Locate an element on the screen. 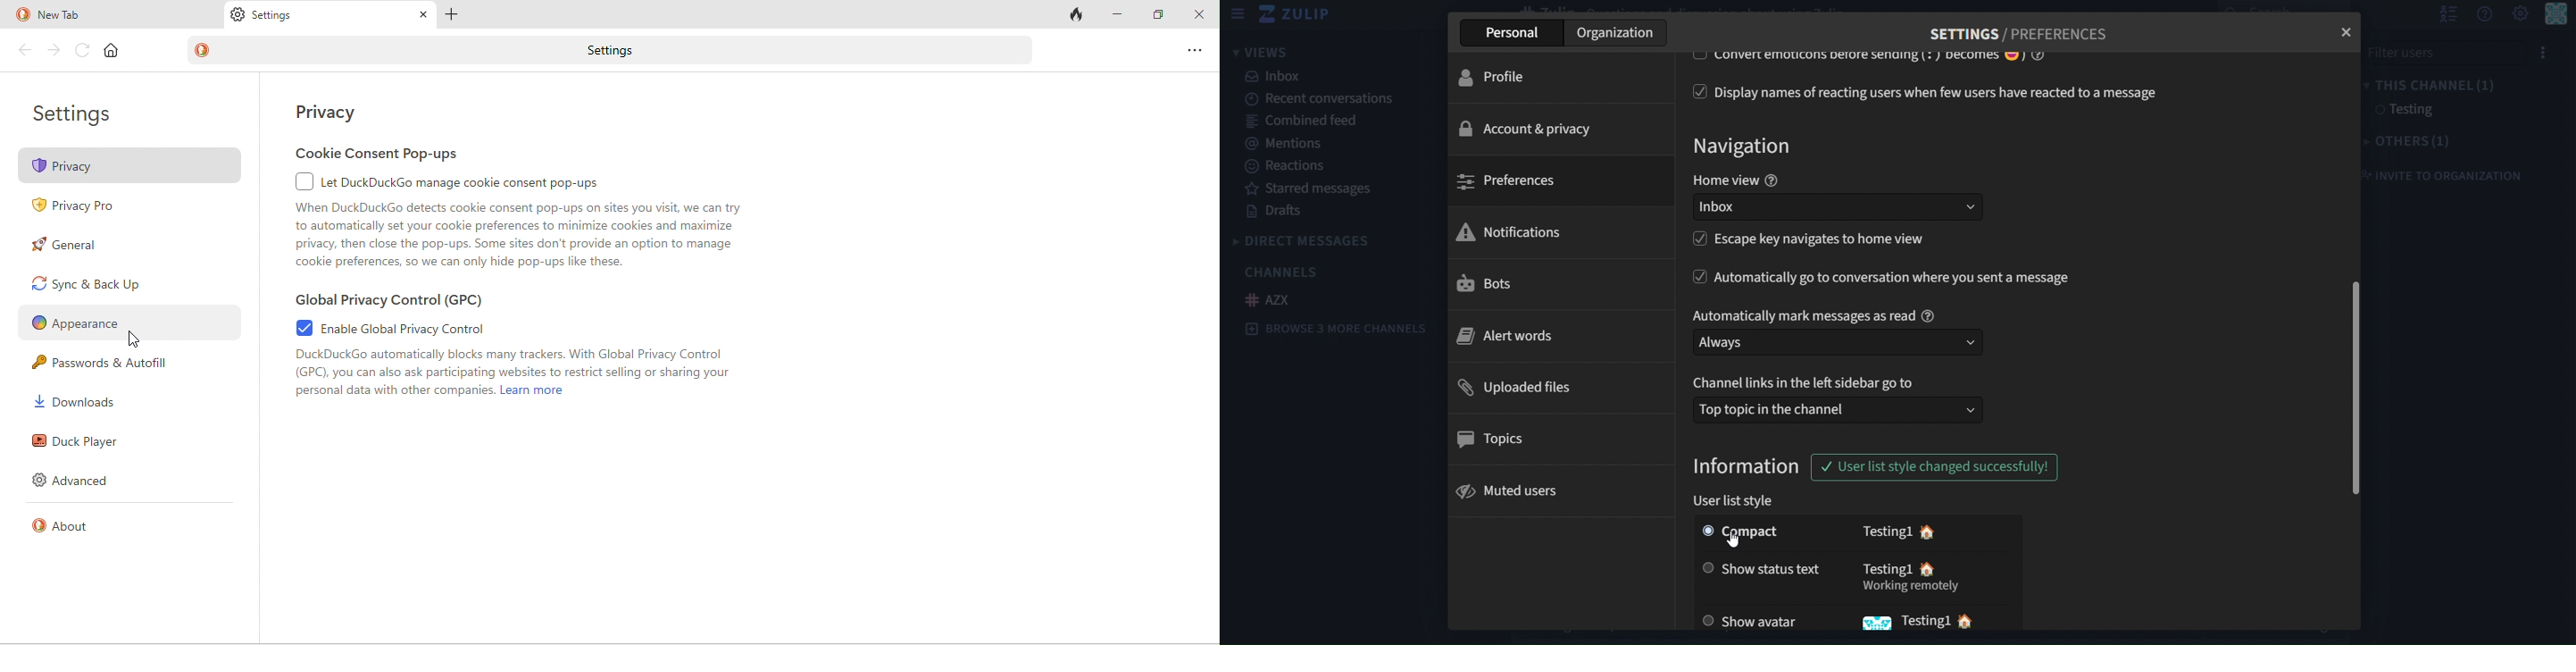  Browse 3 more channels is located at coordinates (1335, 328).